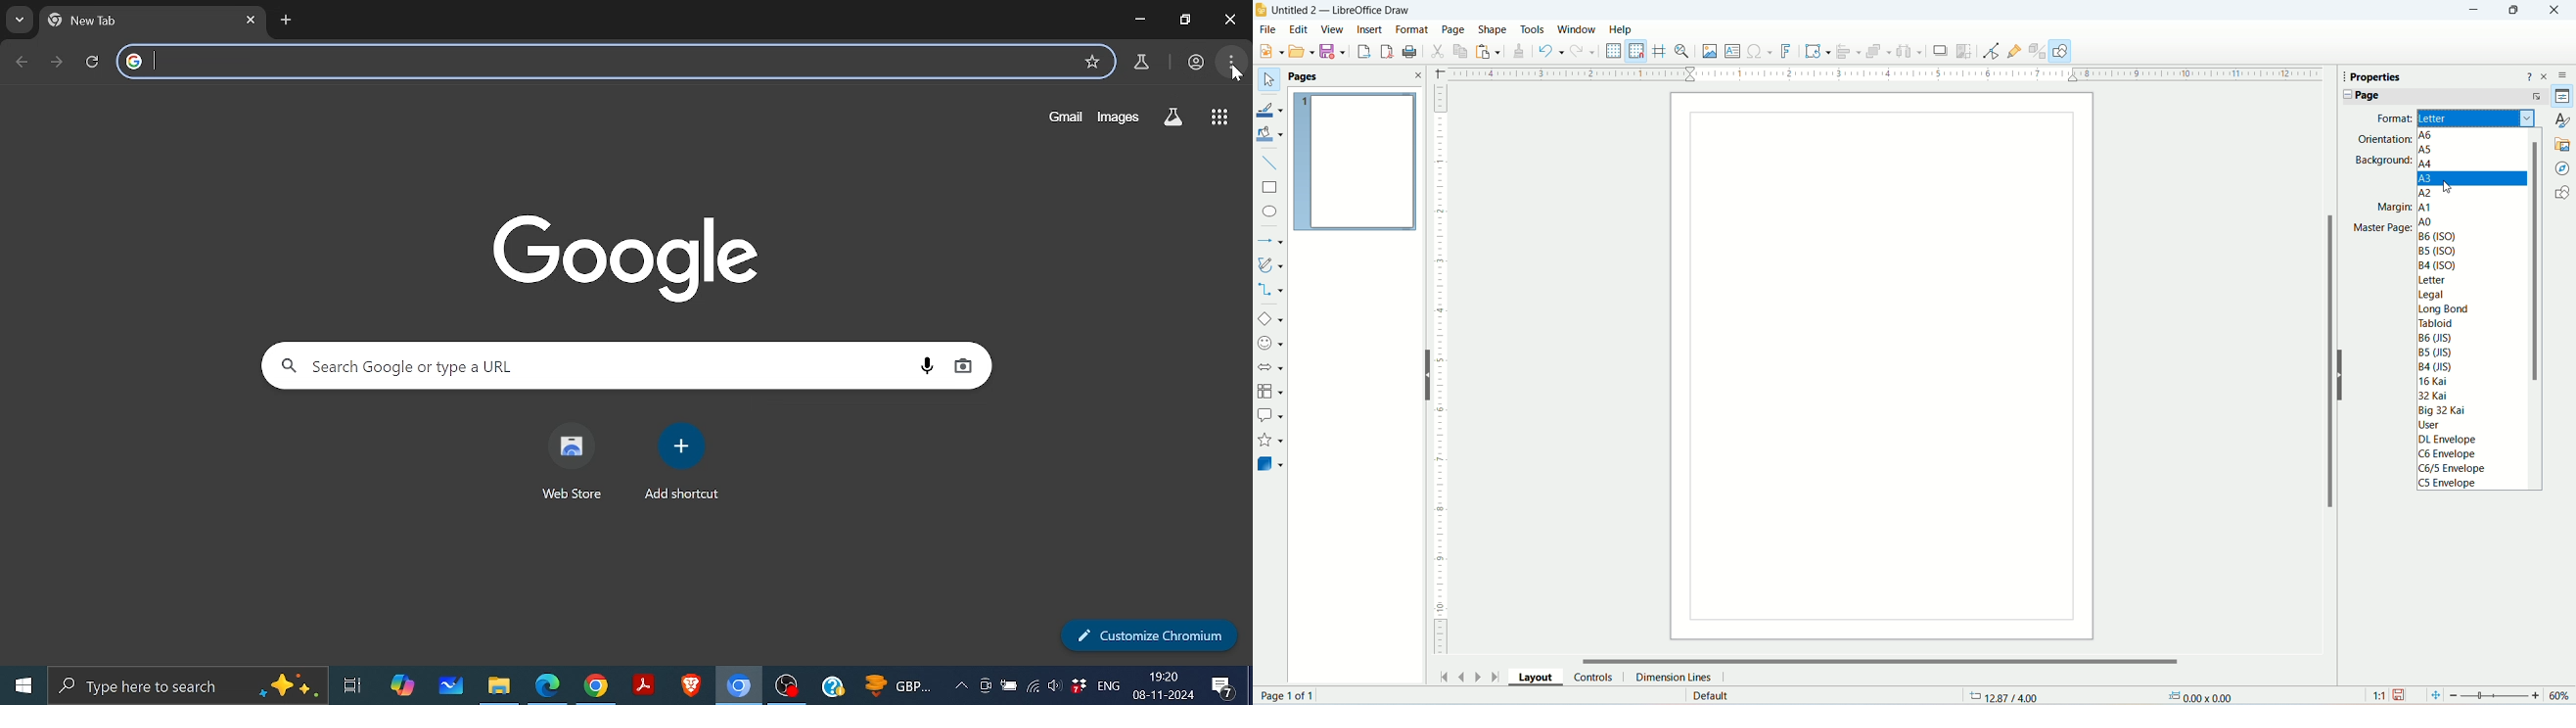  What do you see at coordinates (1139, 20) in the screenshot?
I see `Minimize` at bounding box center [1139, 20].